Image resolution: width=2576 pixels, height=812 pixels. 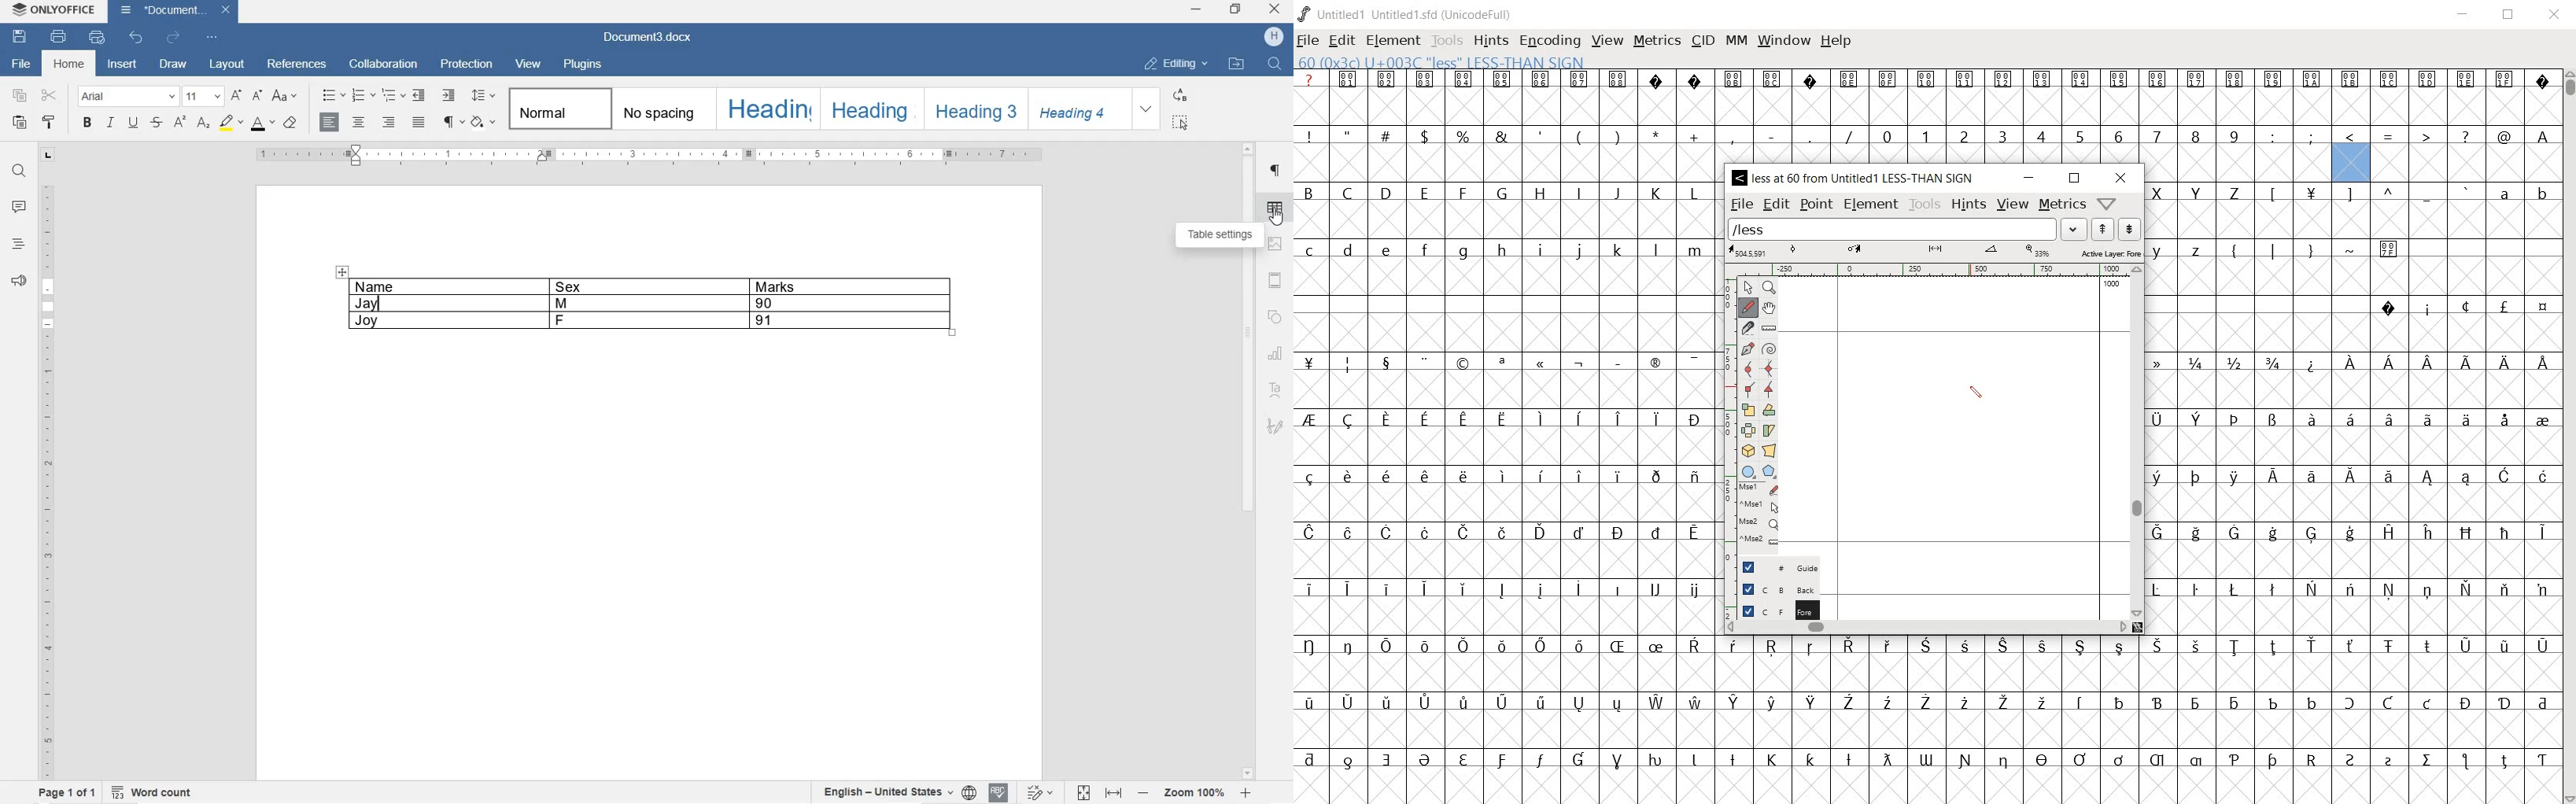 I want to click on Capilal letters B - Z, so click(x=1505, y=193).